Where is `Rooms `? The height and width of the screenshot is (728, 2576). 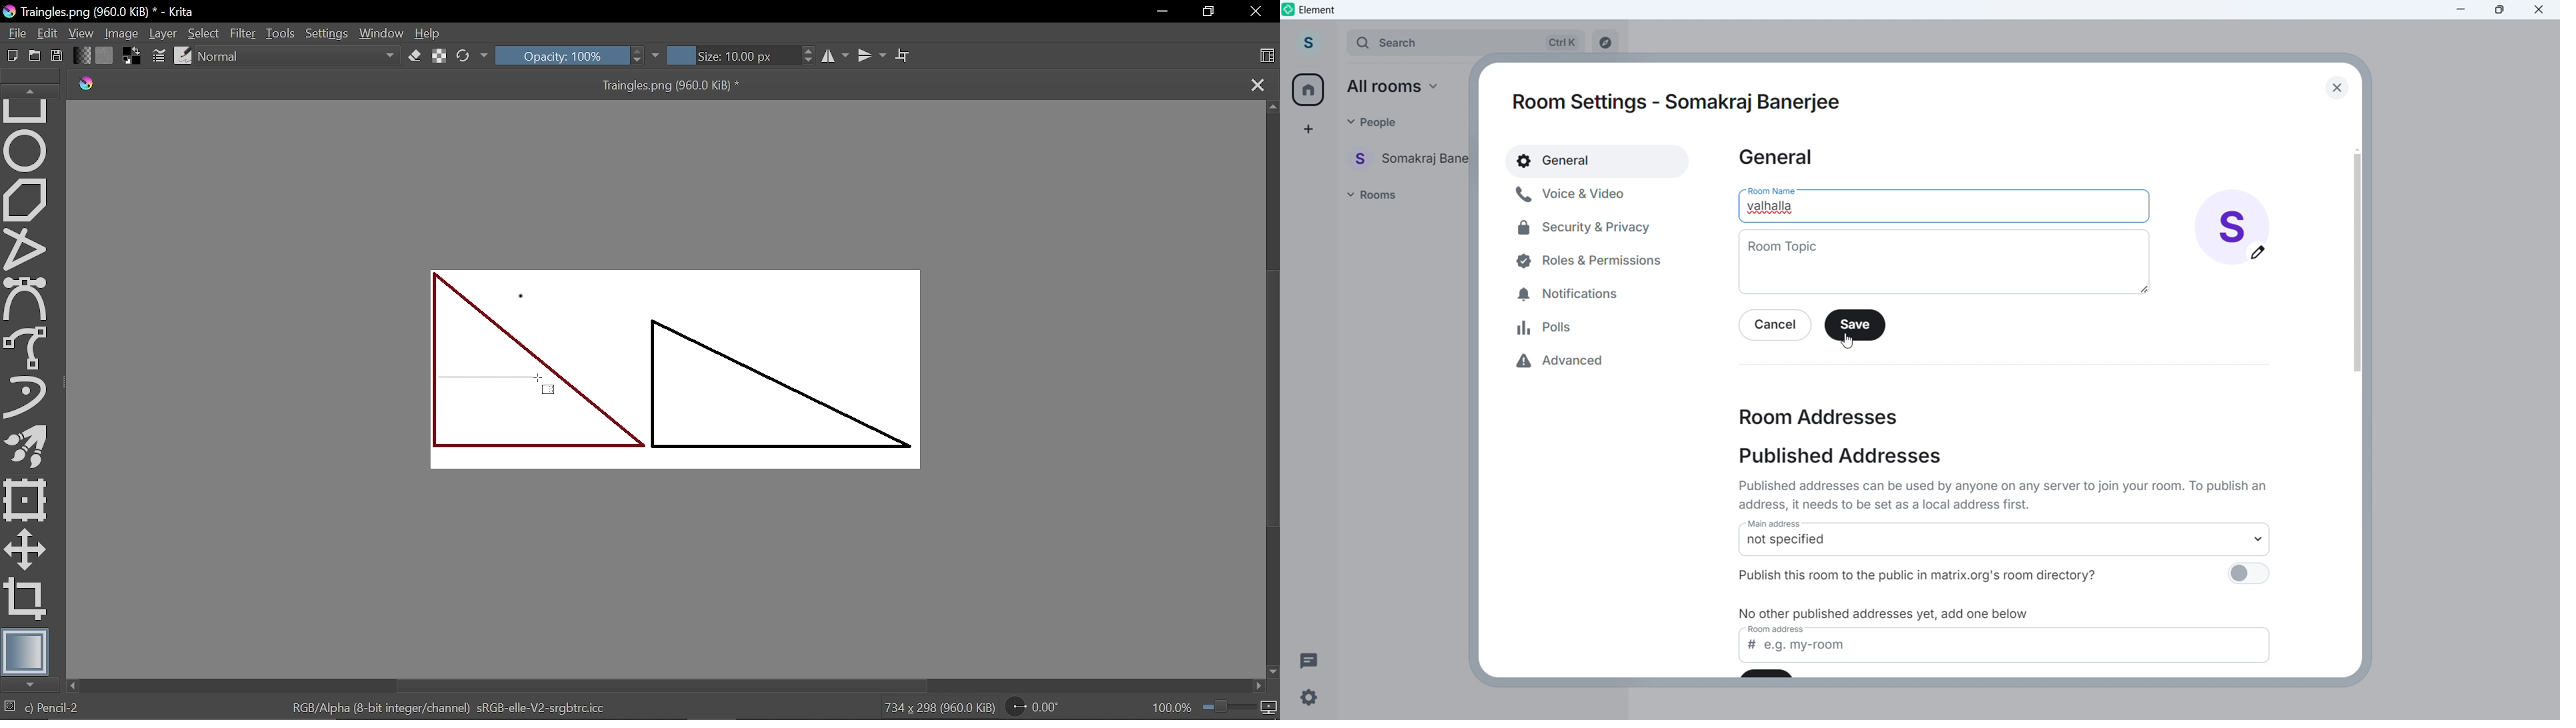
Rooms  is located at coordinates (1375, 194).